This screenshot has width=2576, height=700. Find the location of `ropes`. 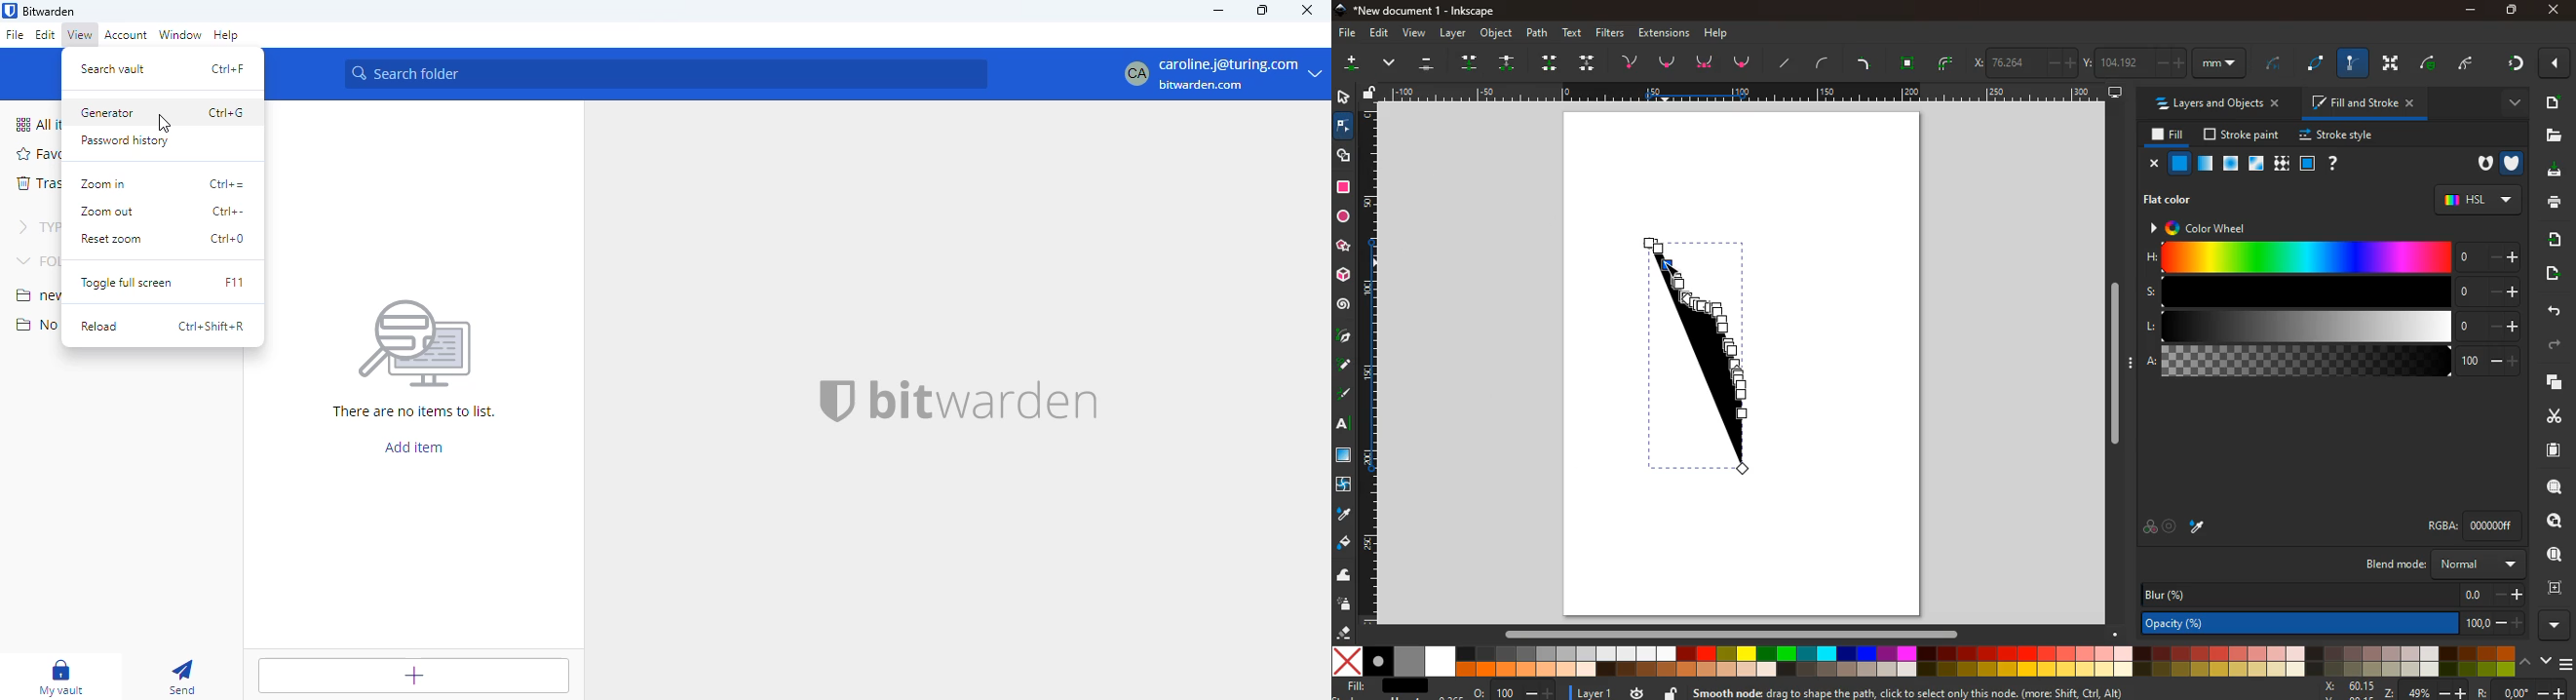

ropes is located at coordinates (1947, 63).